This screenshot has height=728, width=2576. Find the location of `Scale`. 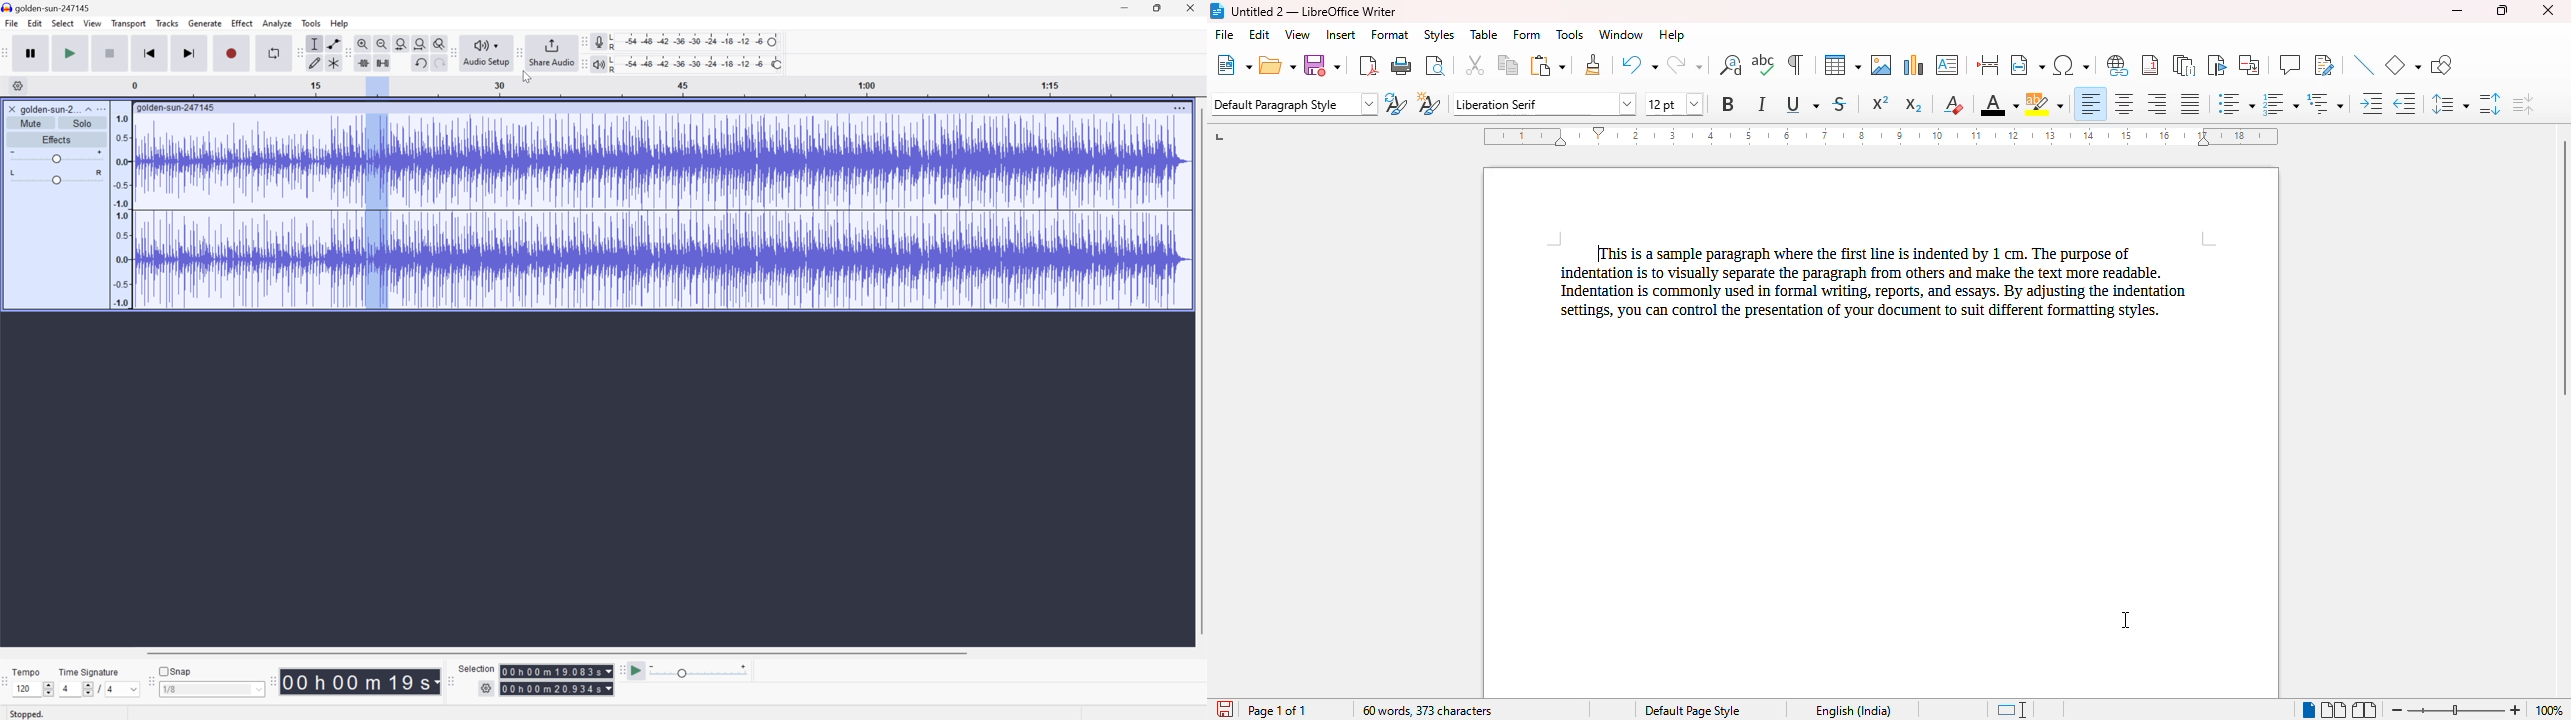

Scale is located at coordinates (670, 87).